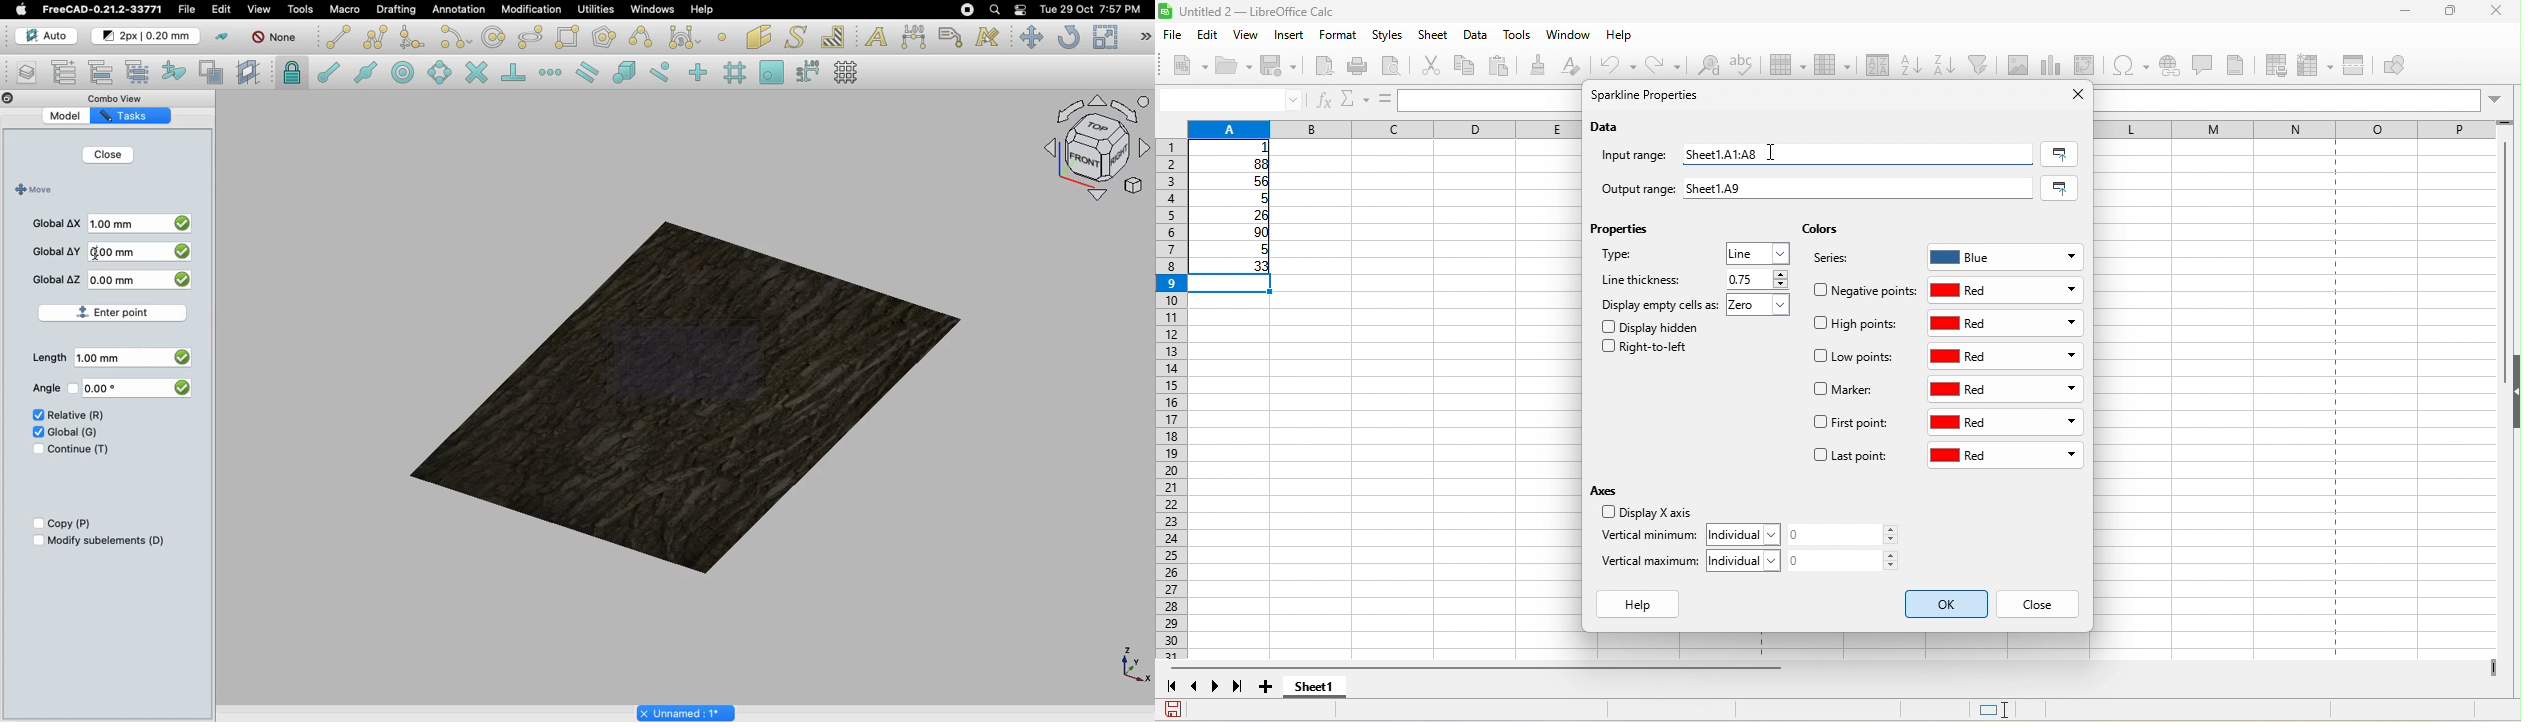 The height and width of the screenshot is (728, 2548). What do you see at coordinates (1629, 186) in the screenshot?
I see `output range` at bounding box center [1629, 186].